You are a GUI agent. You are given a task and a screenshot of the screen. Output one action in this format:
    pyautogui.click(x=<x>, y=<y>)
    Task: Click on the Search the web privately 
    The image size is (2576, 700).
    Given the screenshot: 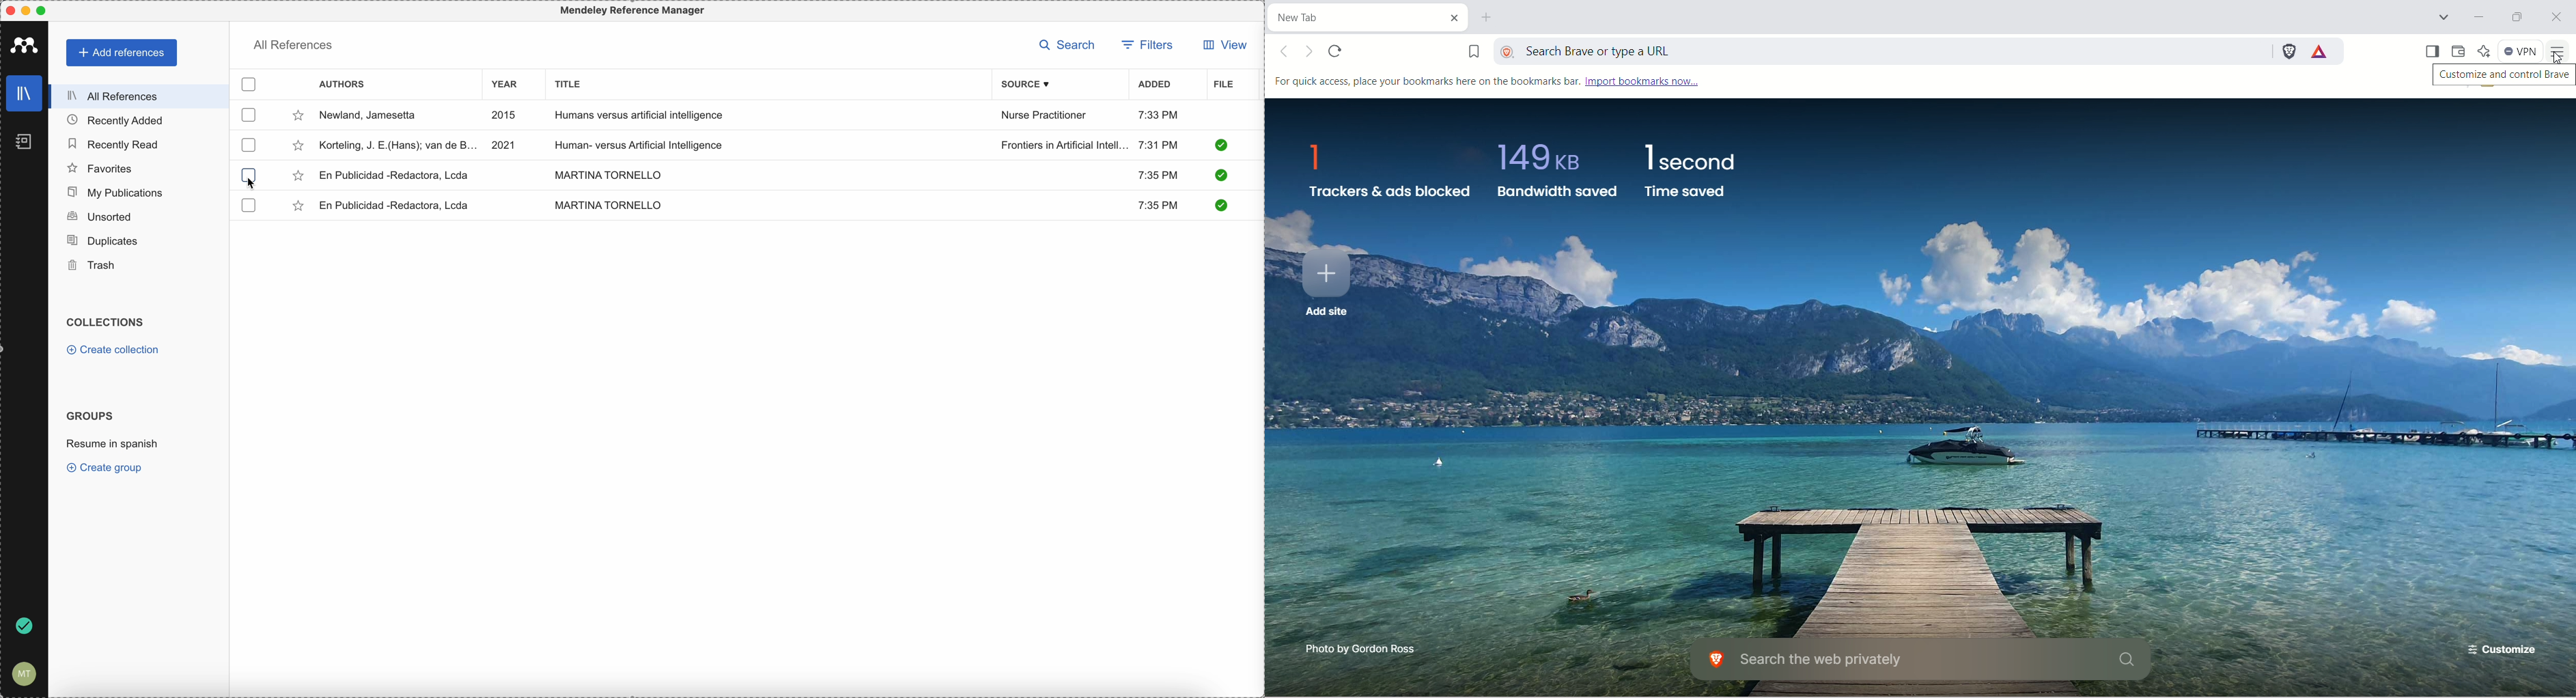 What is the action you would take?
    pyautogui.click(x=1921, y=660)
    